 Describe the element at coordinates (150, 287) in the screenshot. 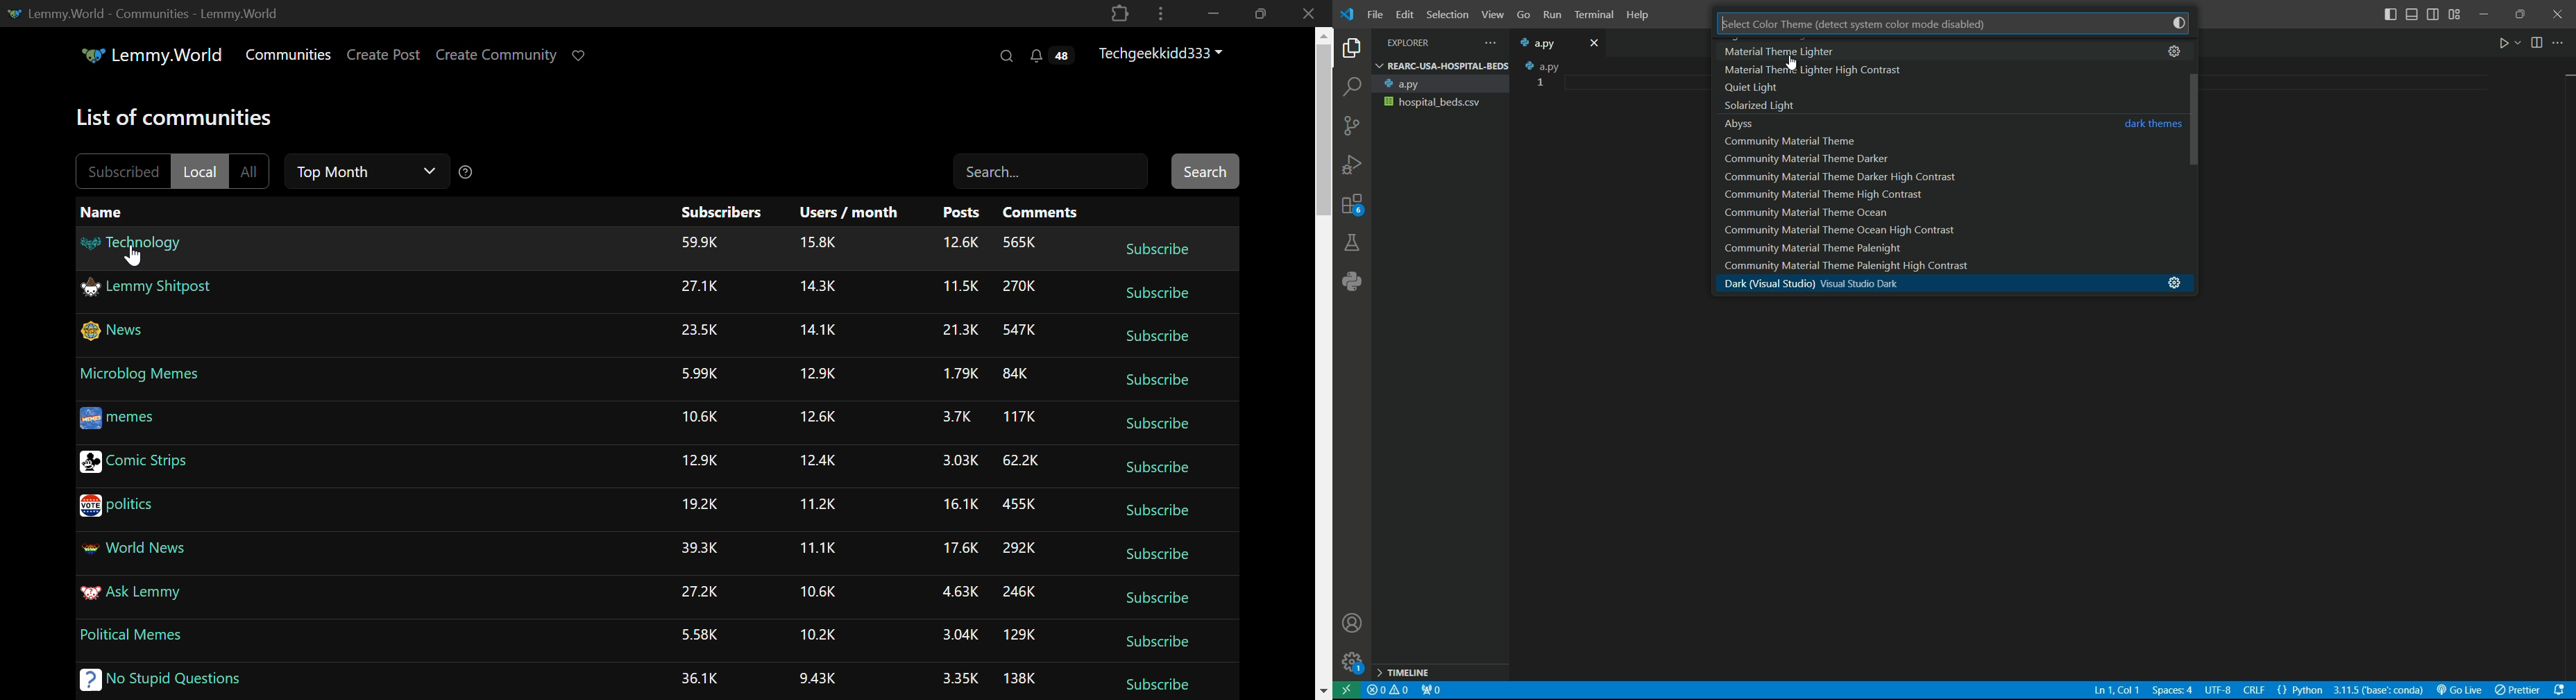

I see `Lemmy Shitpost` at that location.